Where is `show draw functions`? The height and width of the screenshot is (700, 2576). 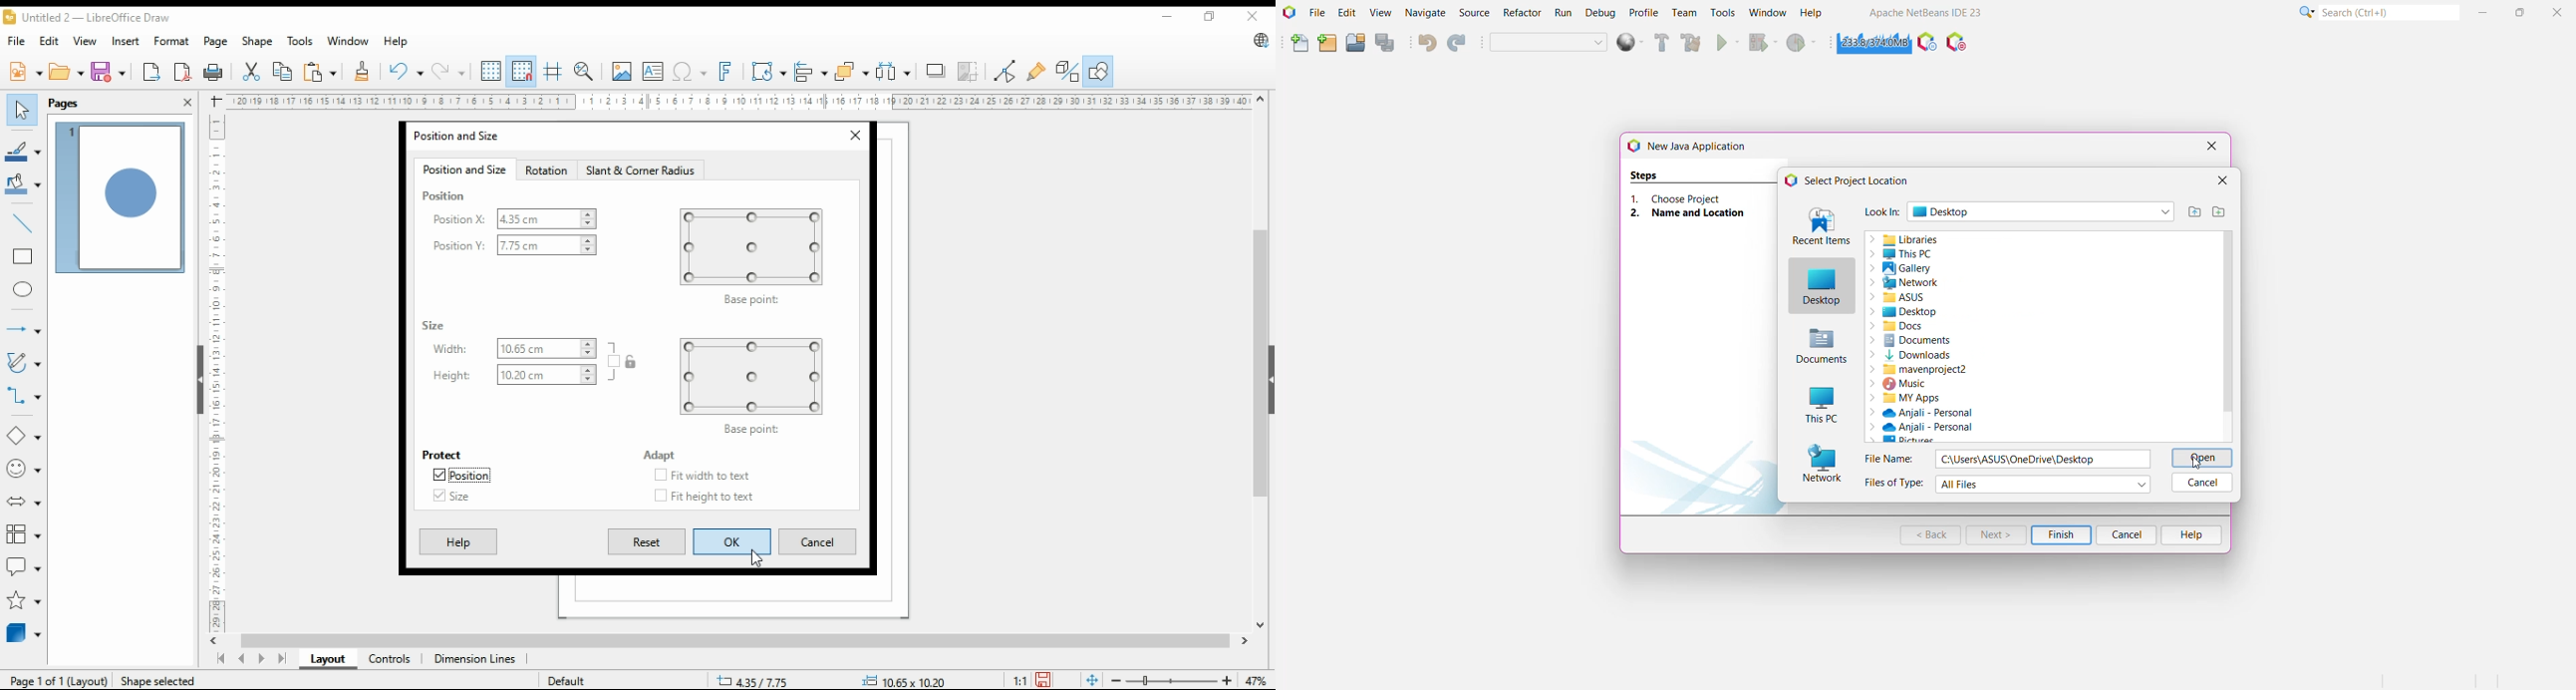 show draw functions is located at coordinates (1098, 72).